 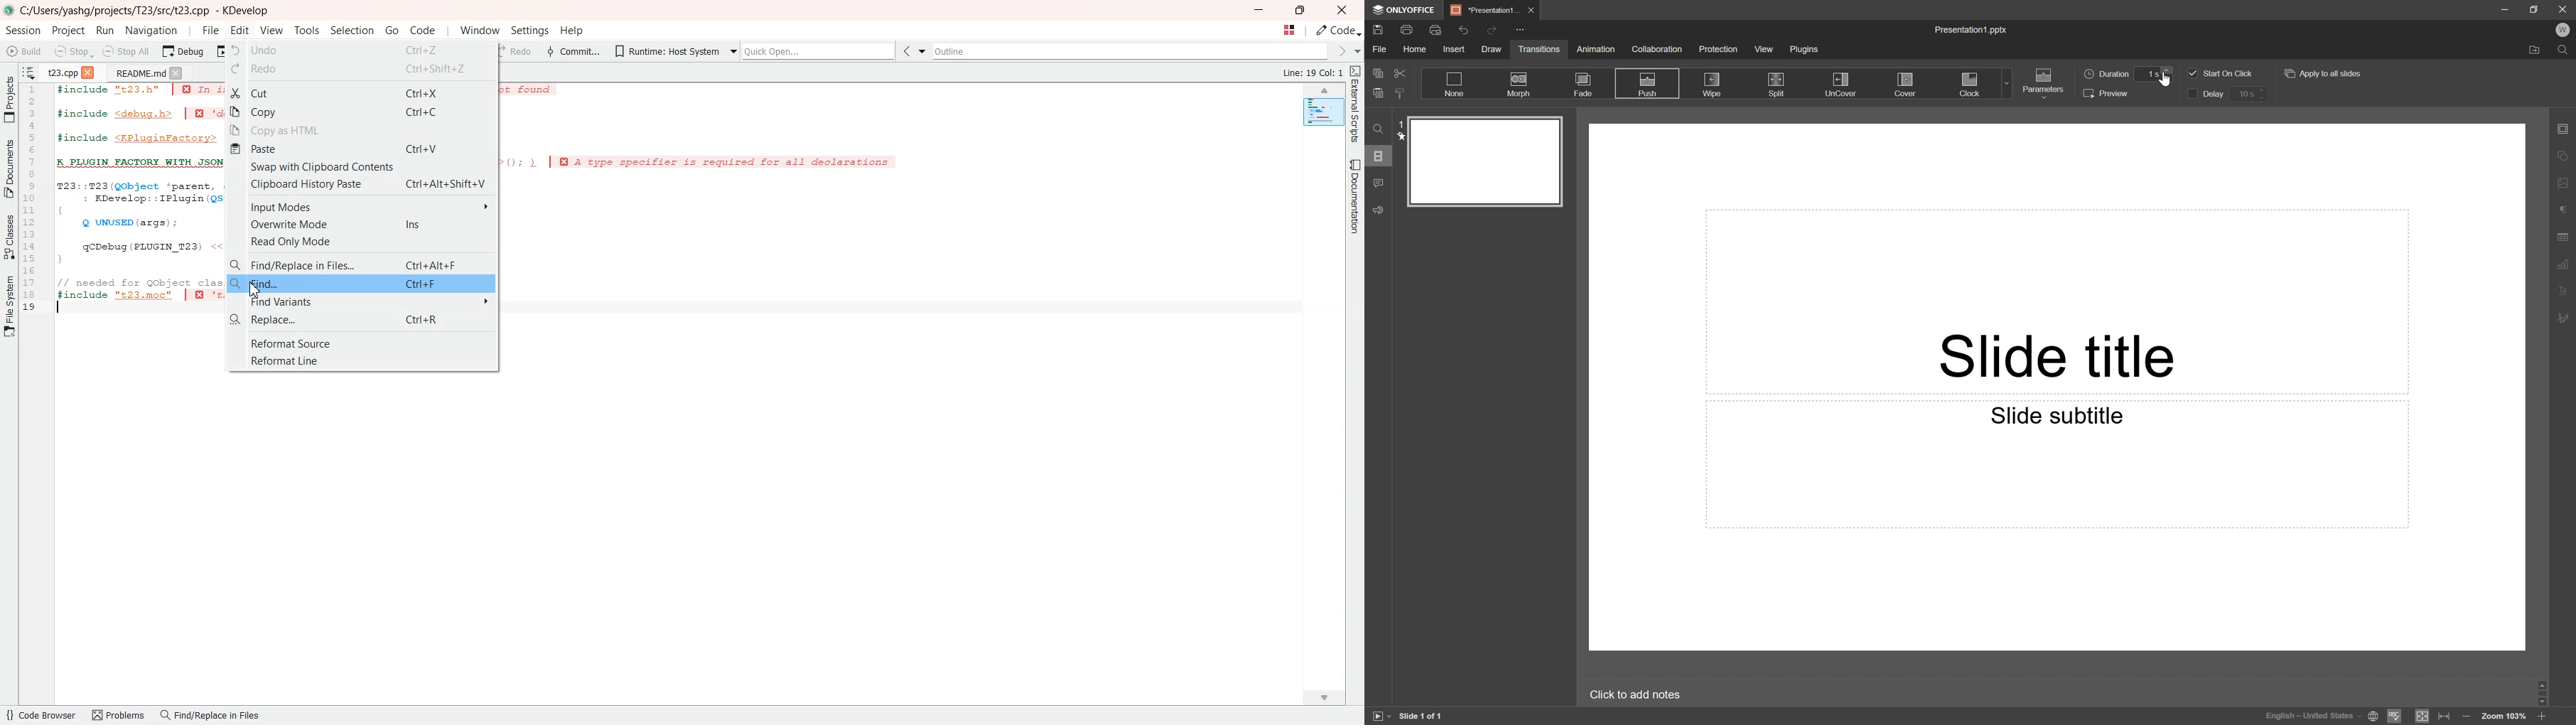 What do you see at coordinates (1377, 212) in the screenshot?
I see `Feedback & Support` at bounding box center [1377, 212].